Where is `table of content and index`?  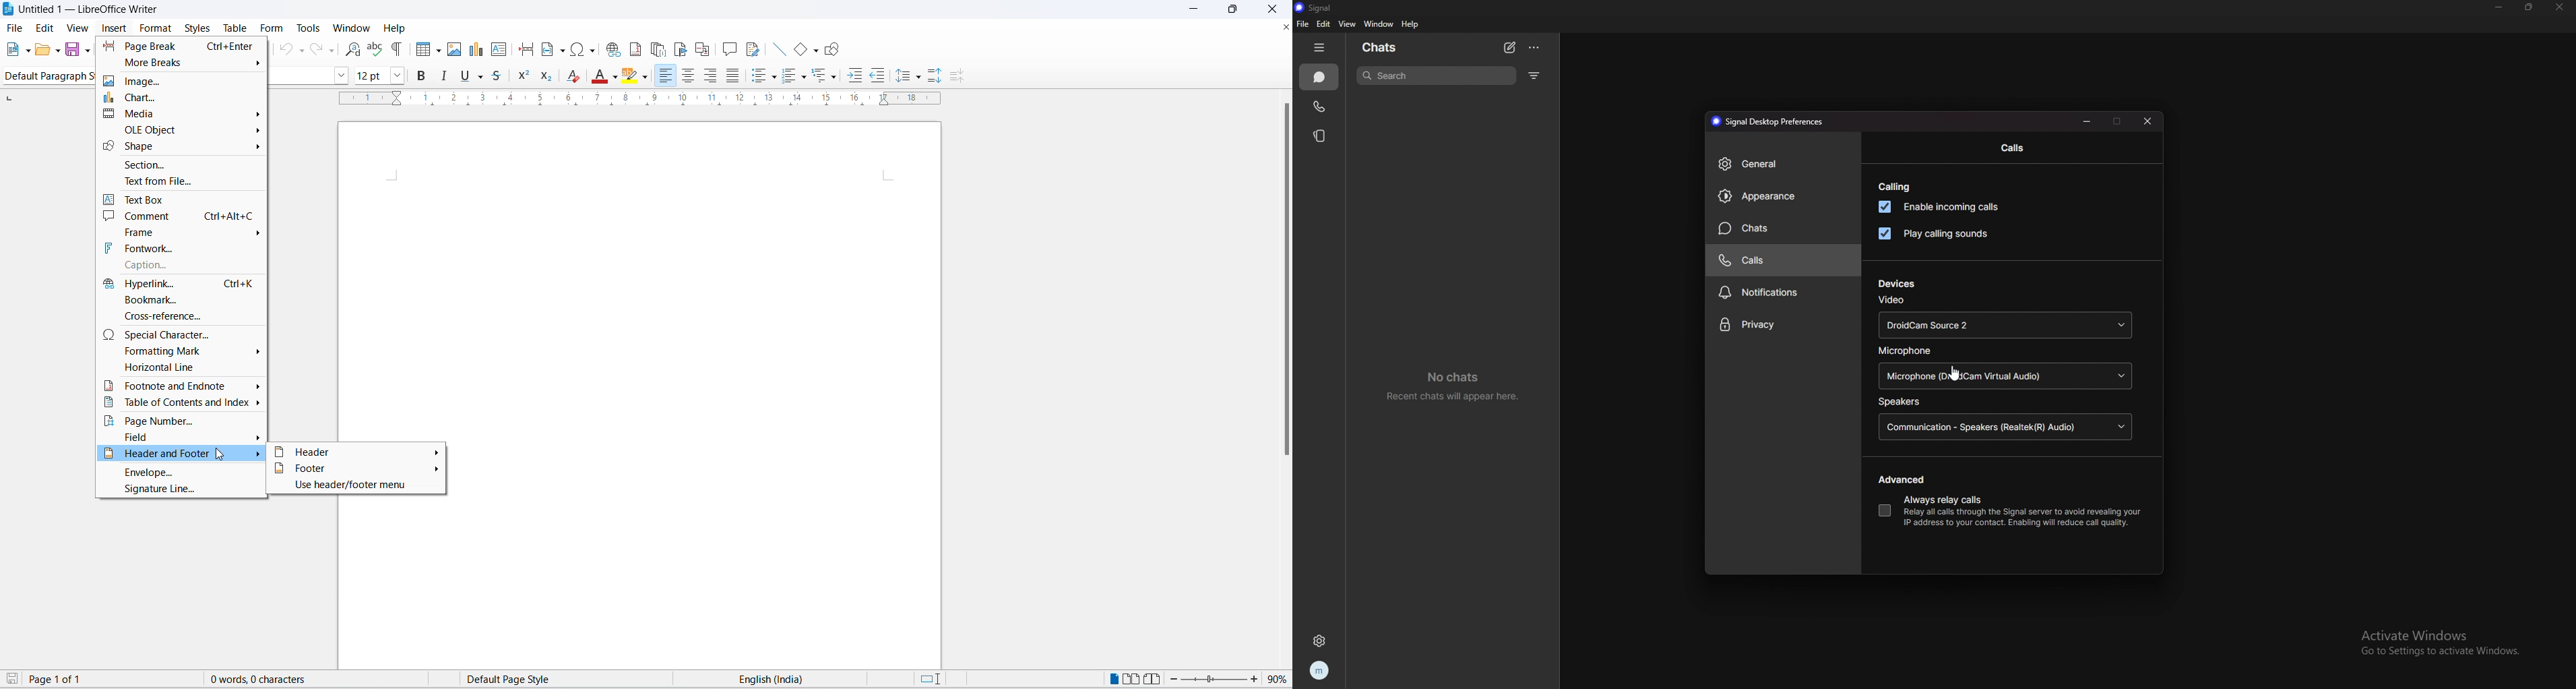 table of content and index is located at coordinates (180, 404).